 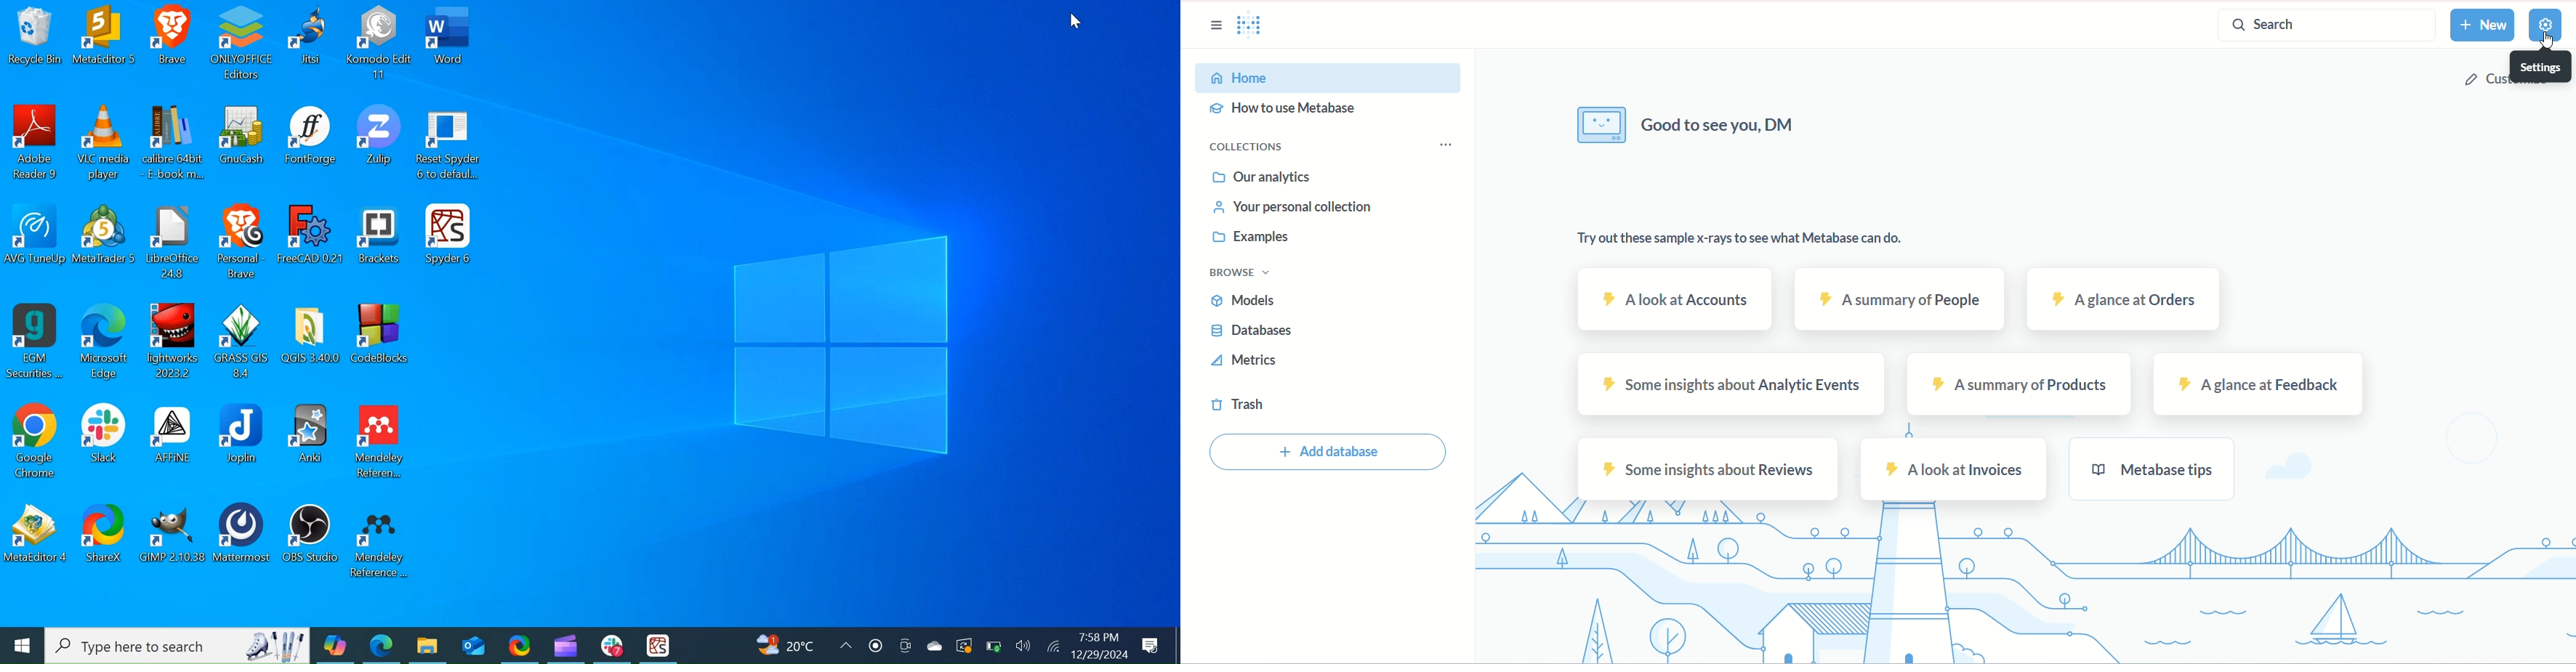 What do you see at coordinates (610, 646) in the screenshot?
I see `Slack Desktop icon` at bounding box center [610, 646].